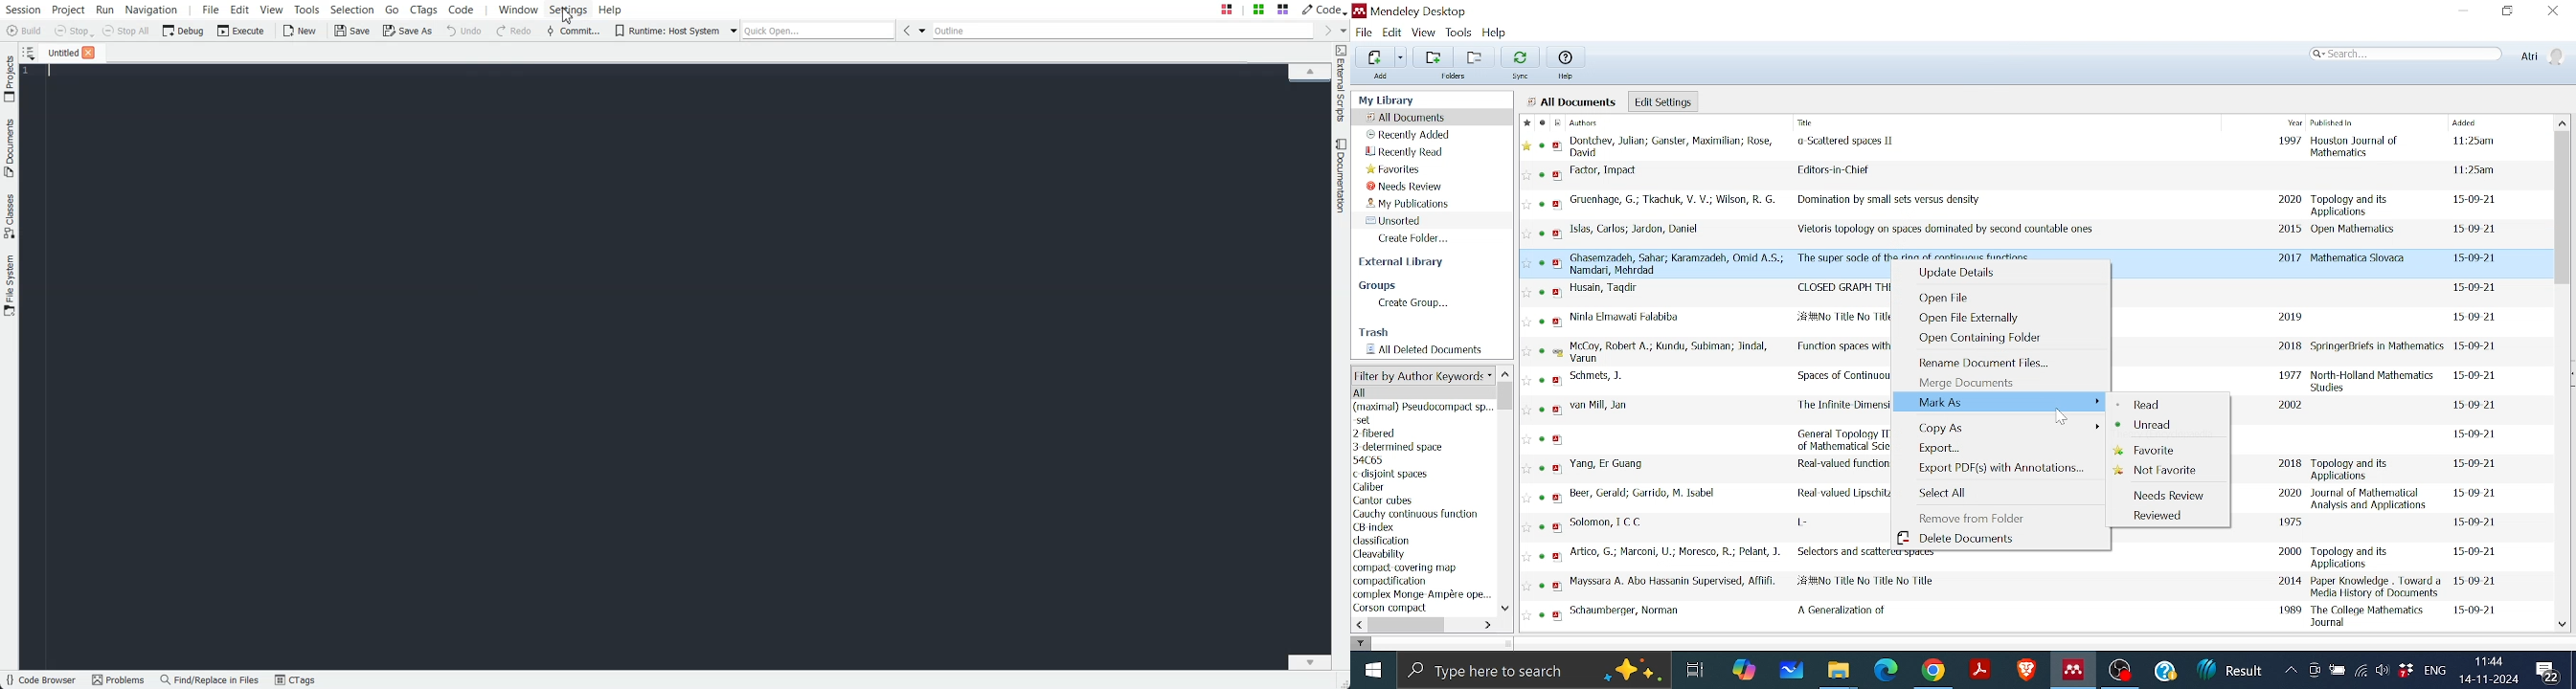 The height and width of the screenshot is (700, 2576). I want to click on Ninla Elmawali Falabiba Document, so click(1706, 319).